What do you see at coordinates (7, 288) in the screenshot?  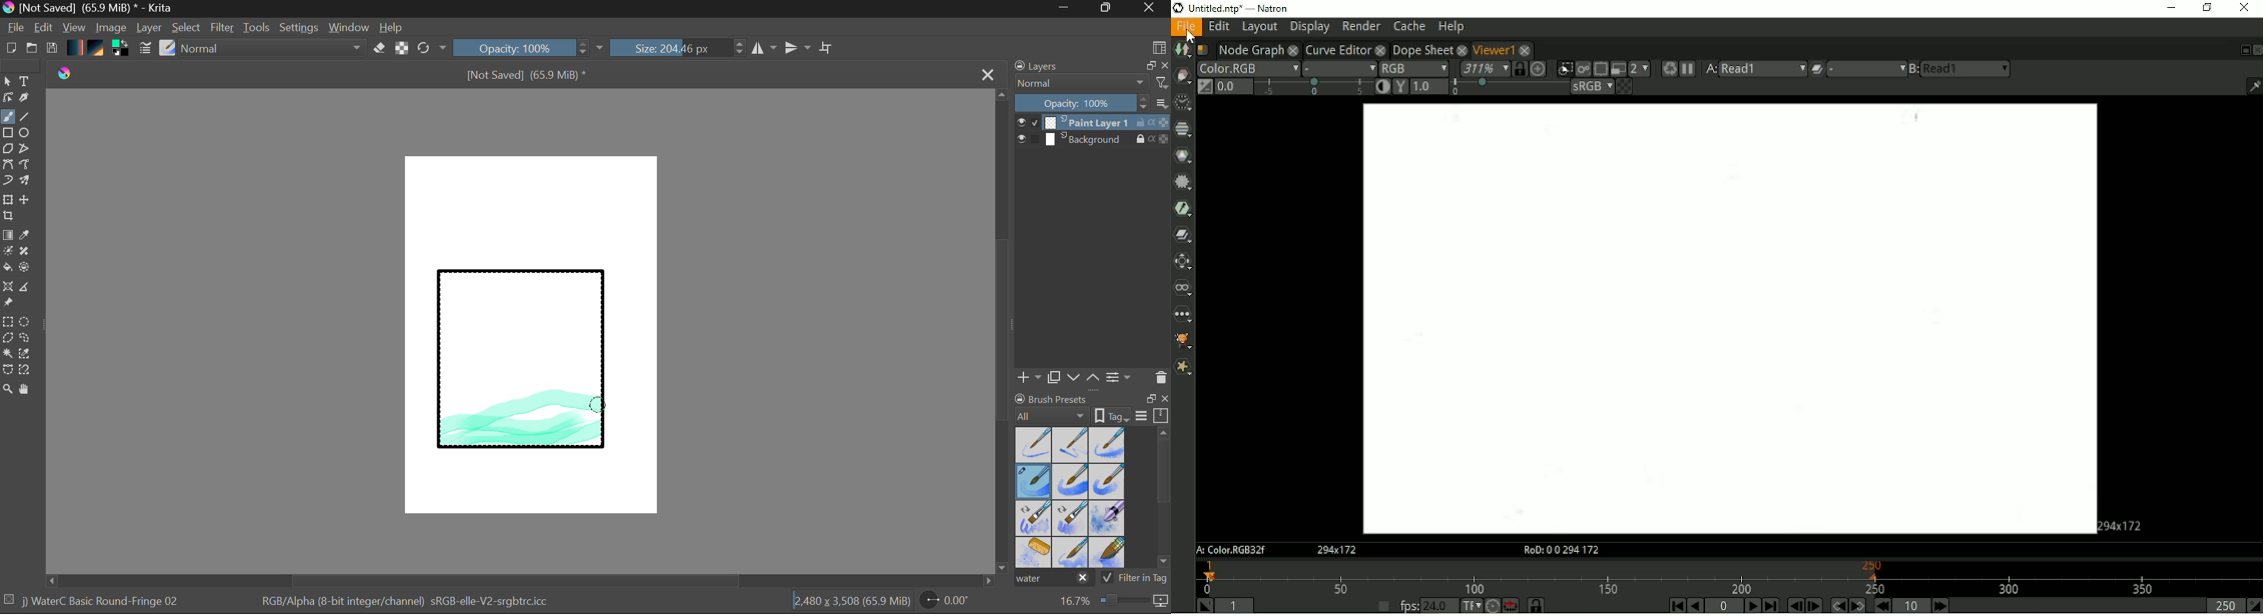 I see `Smart Assistant` at bounding box center [7, 288].